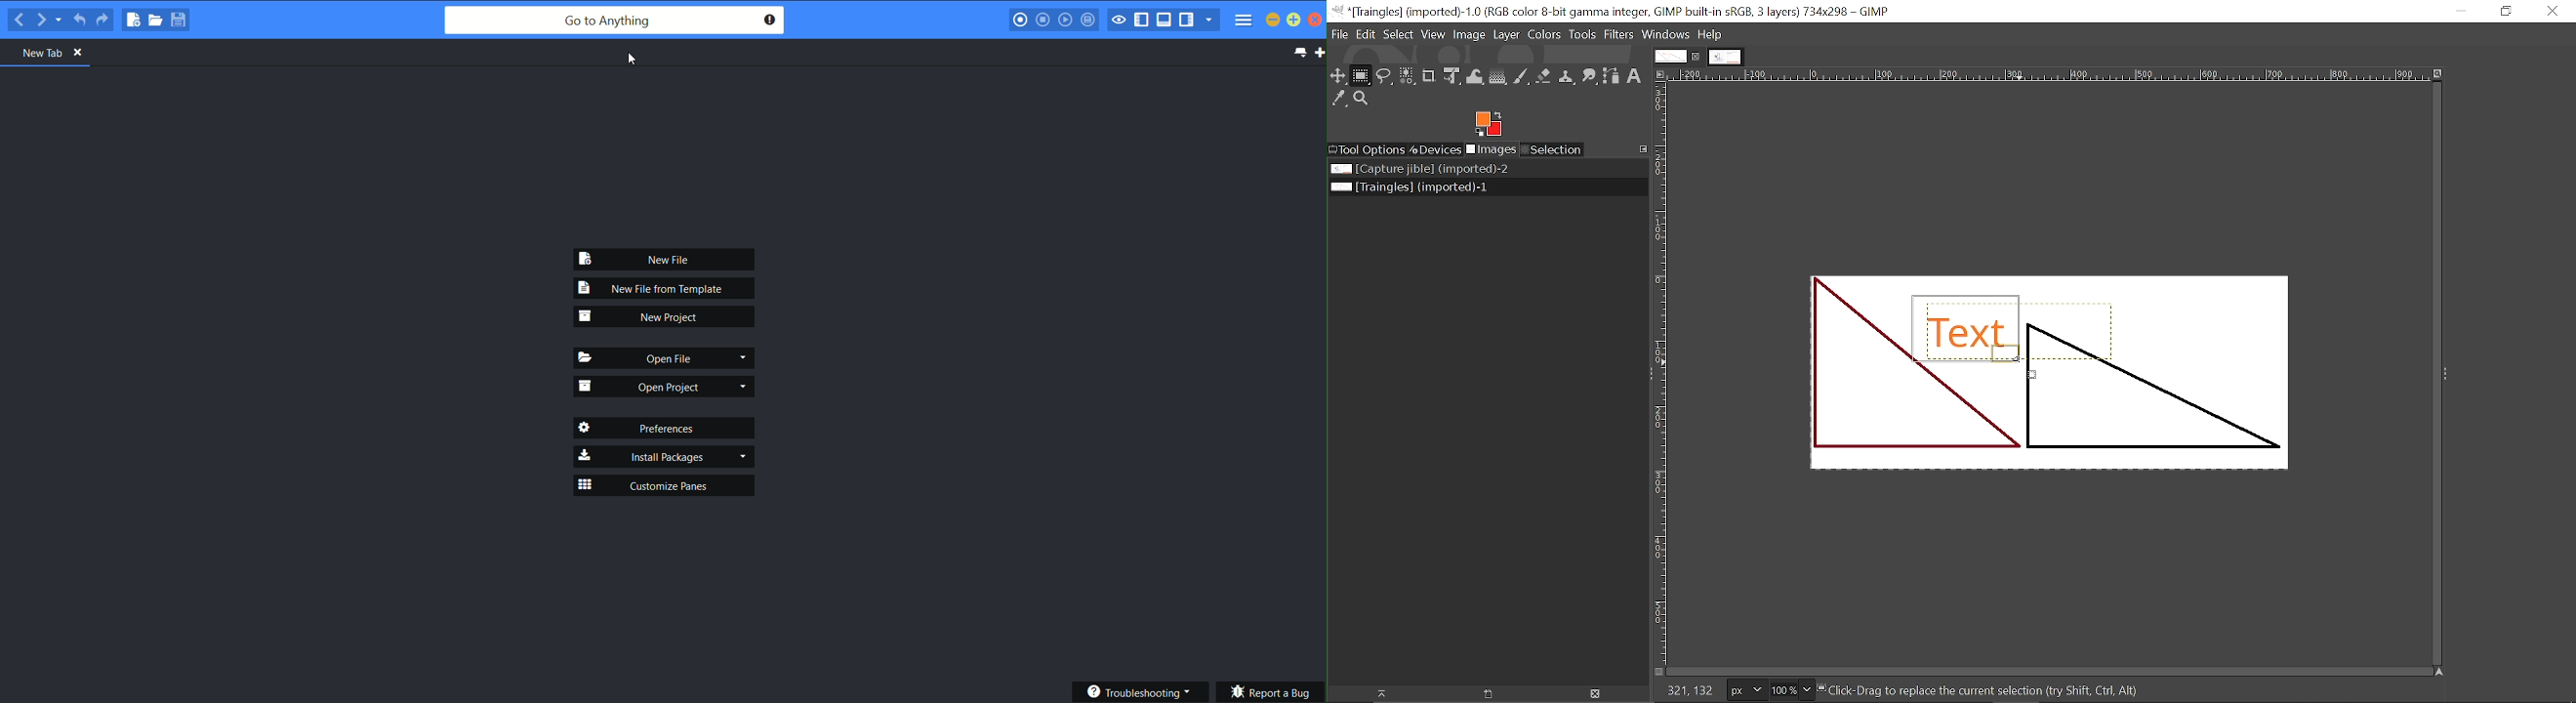  I want to click on Navigate this window, so click(2437, 673).